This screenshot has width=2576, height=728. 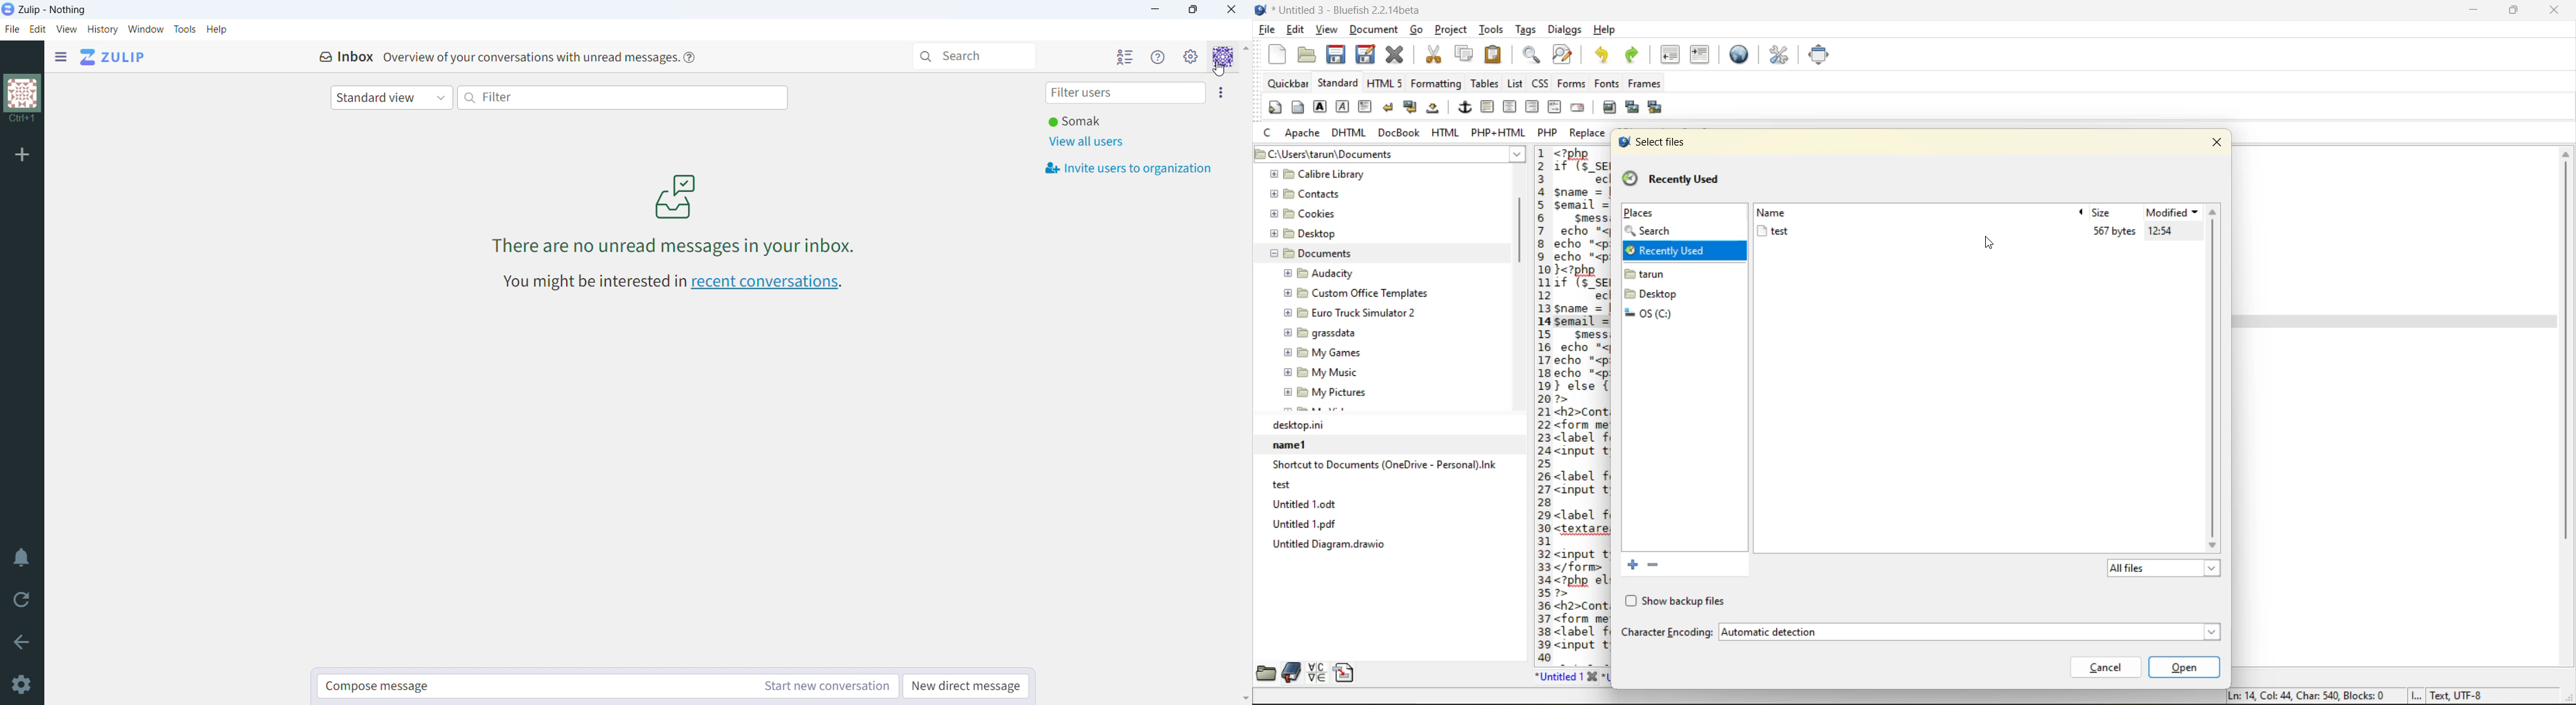 I want to click on select view, so click(x=391, y=98).